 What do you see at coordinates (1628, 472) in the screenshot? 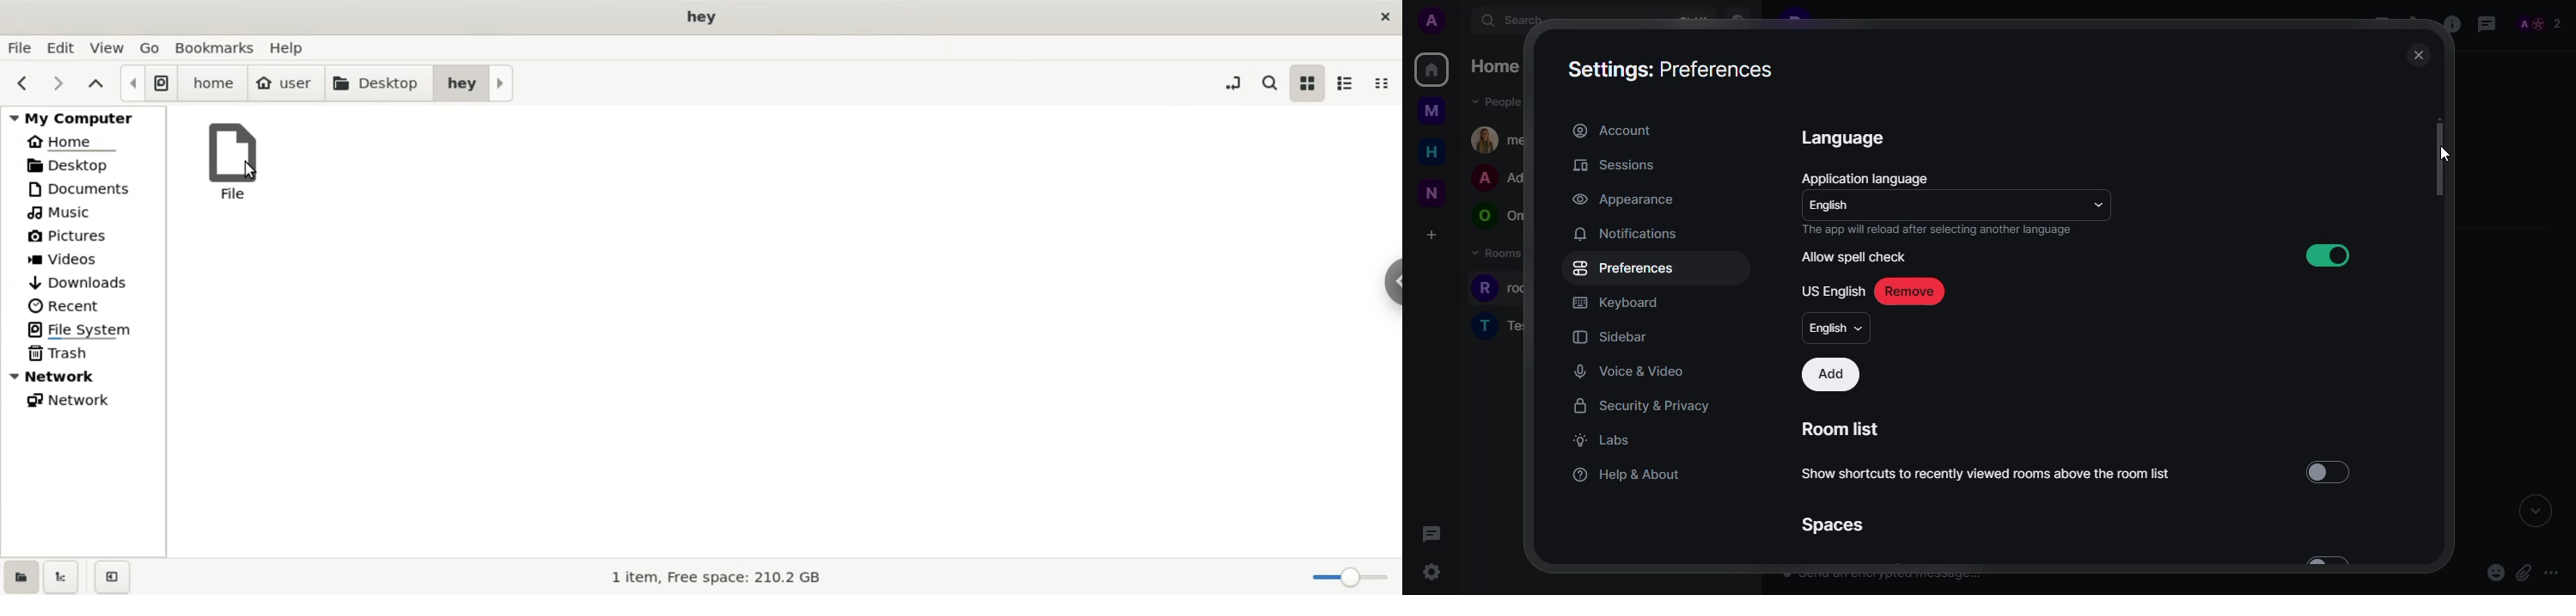
I see `help` at bounding box center [1628, 472].